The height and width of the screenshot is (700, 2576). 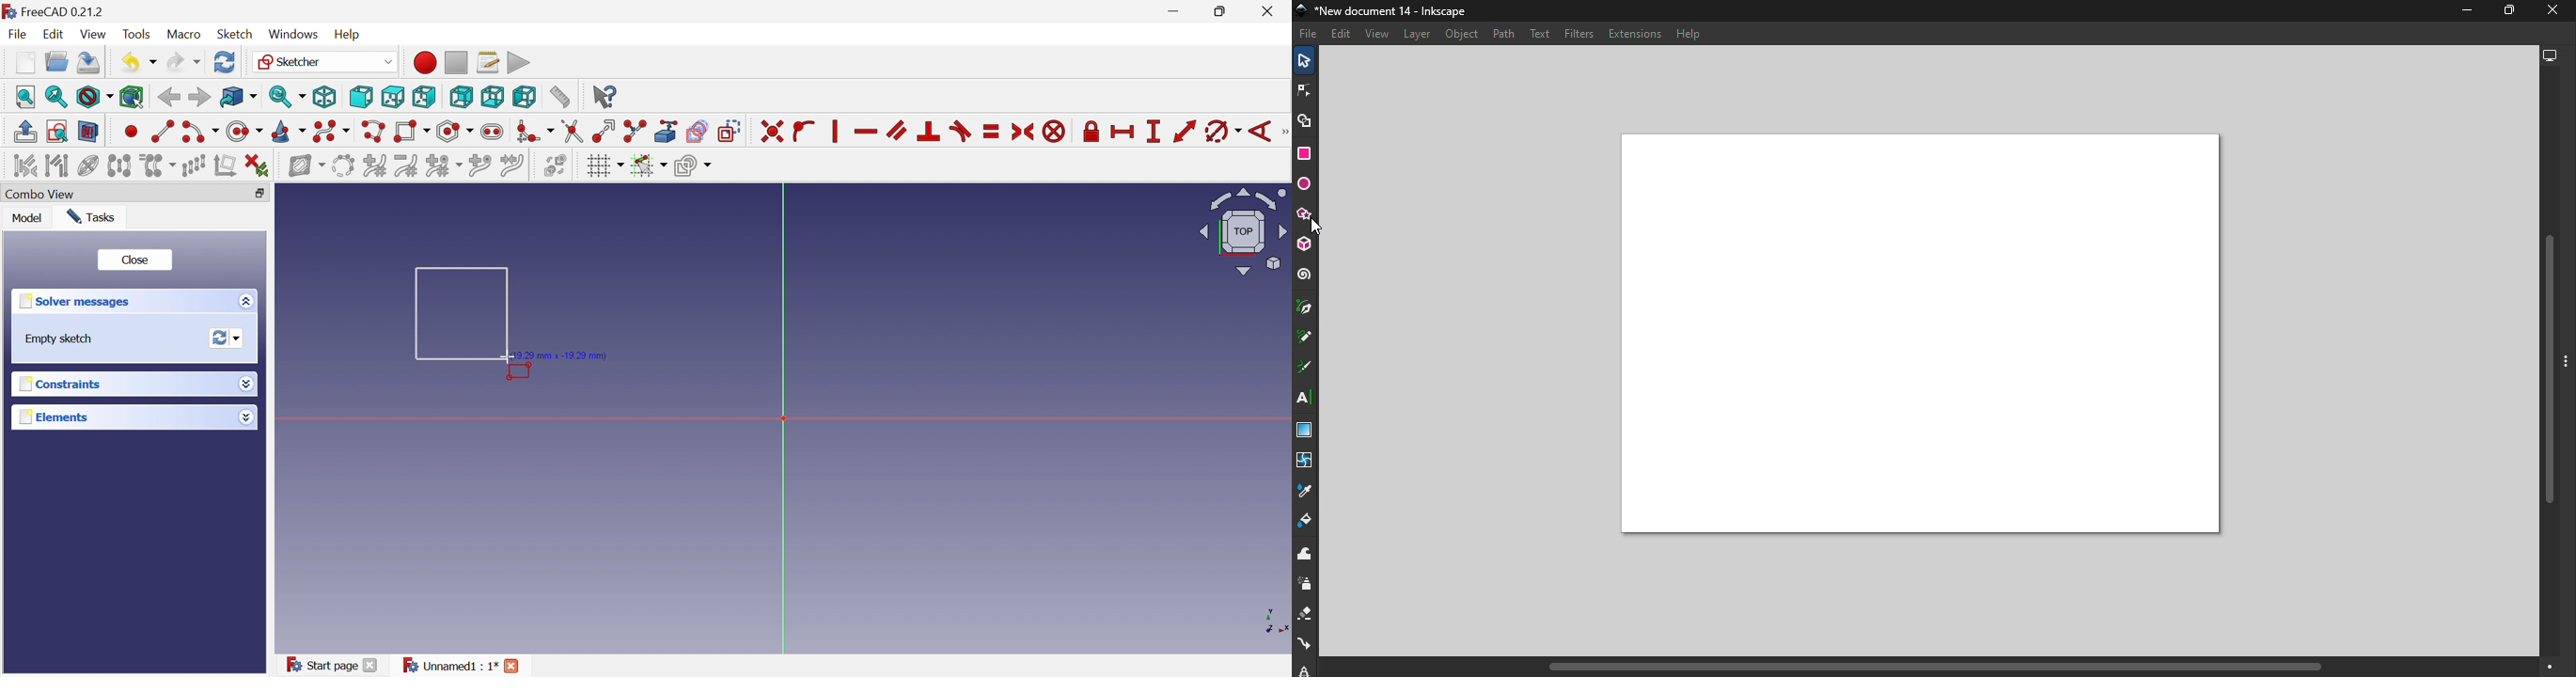 What do you see at coordinates (534, 132) in the screenshot?
I see `Create fillet` at bounding box center [534, 132].